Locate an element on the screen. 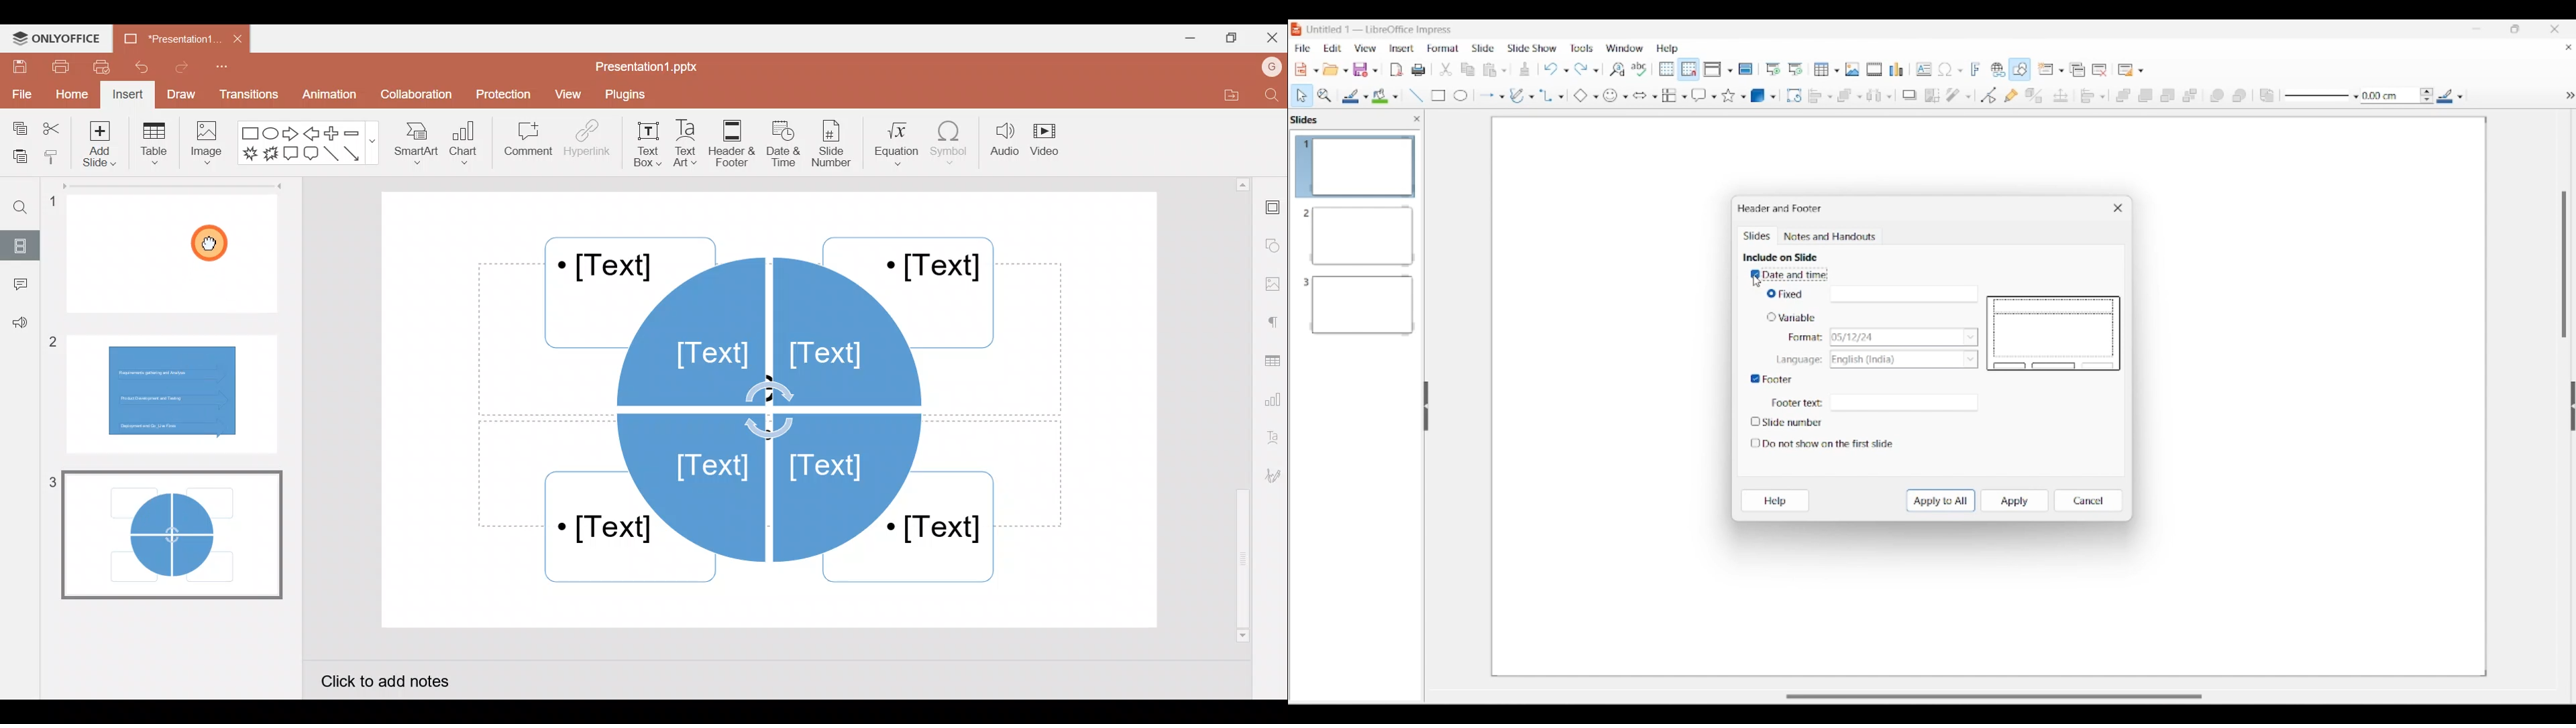 This screenshot has width=2576, height=728. Line is located at coordinates (331, 154).